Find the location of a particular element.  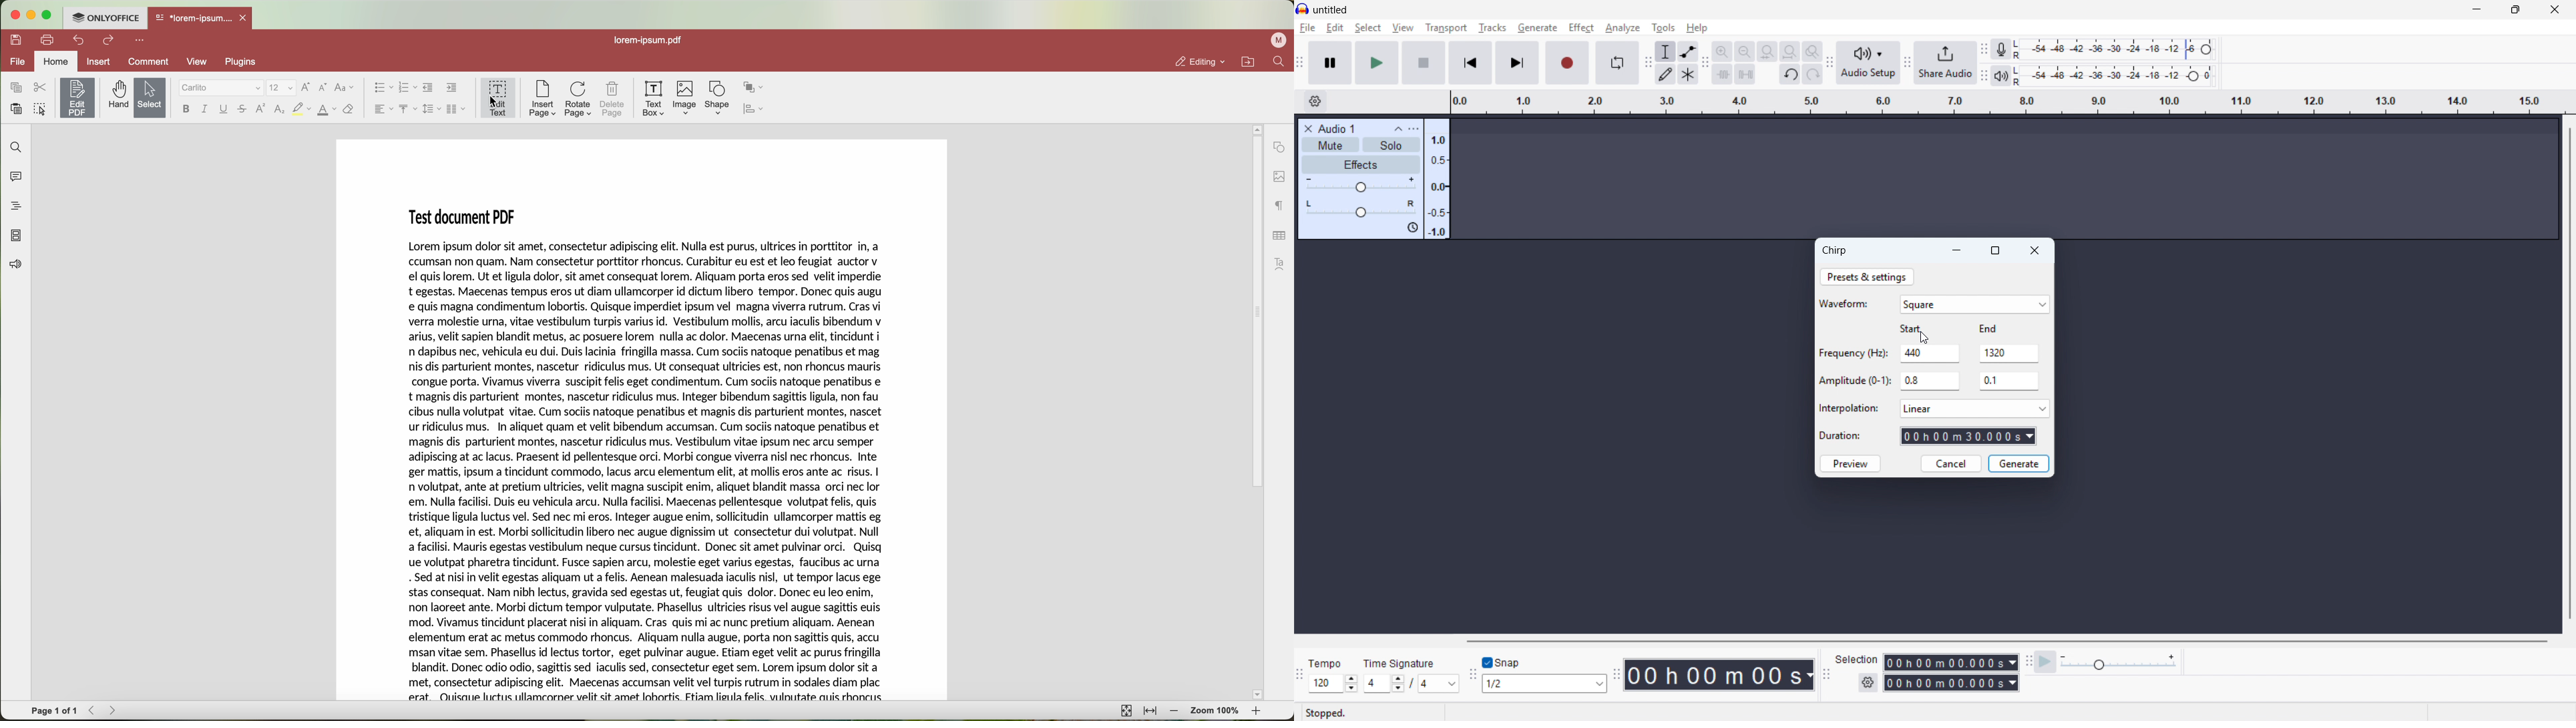

Selection toolbar  is located at coordinates (1826, 673).